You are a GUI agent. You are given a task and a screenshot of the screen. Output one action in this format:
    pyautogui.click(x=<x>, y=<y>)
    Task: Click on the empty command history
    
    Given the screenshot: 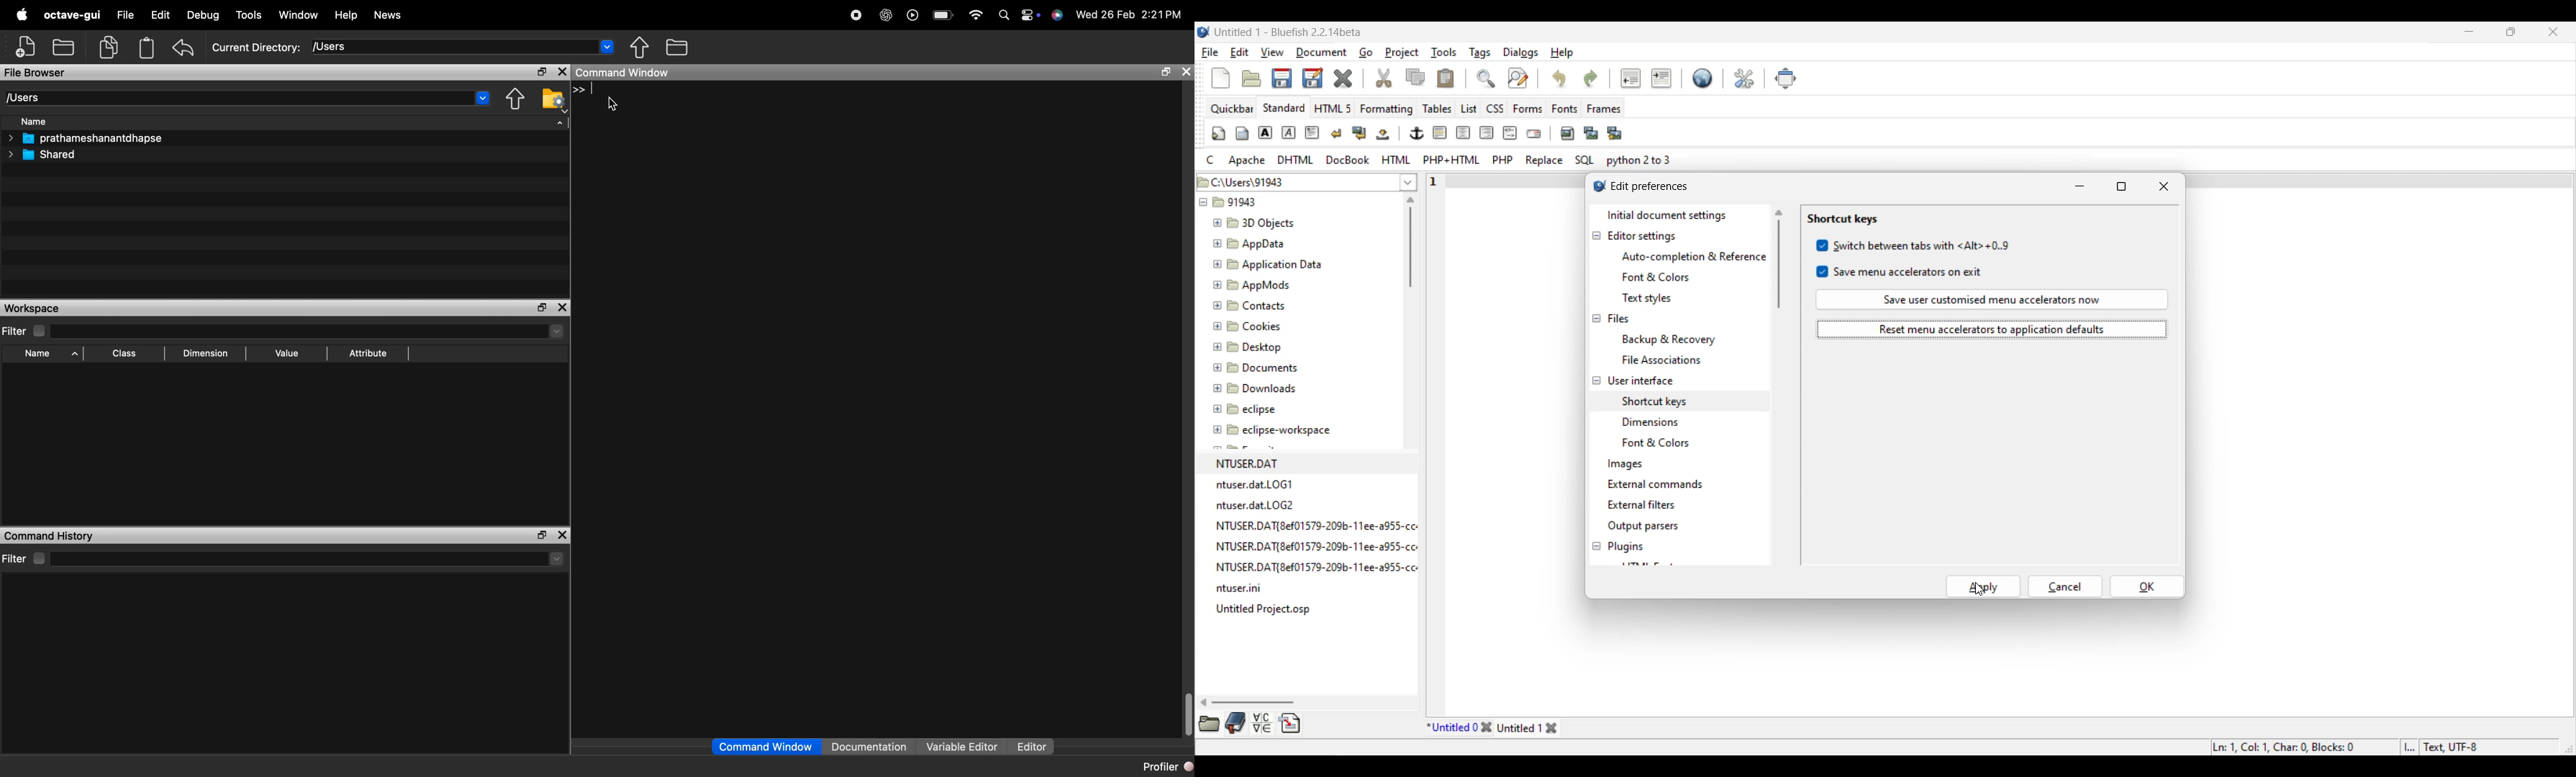 What is the action you would take?
    pyautogui.click(x=875, y=423)
    